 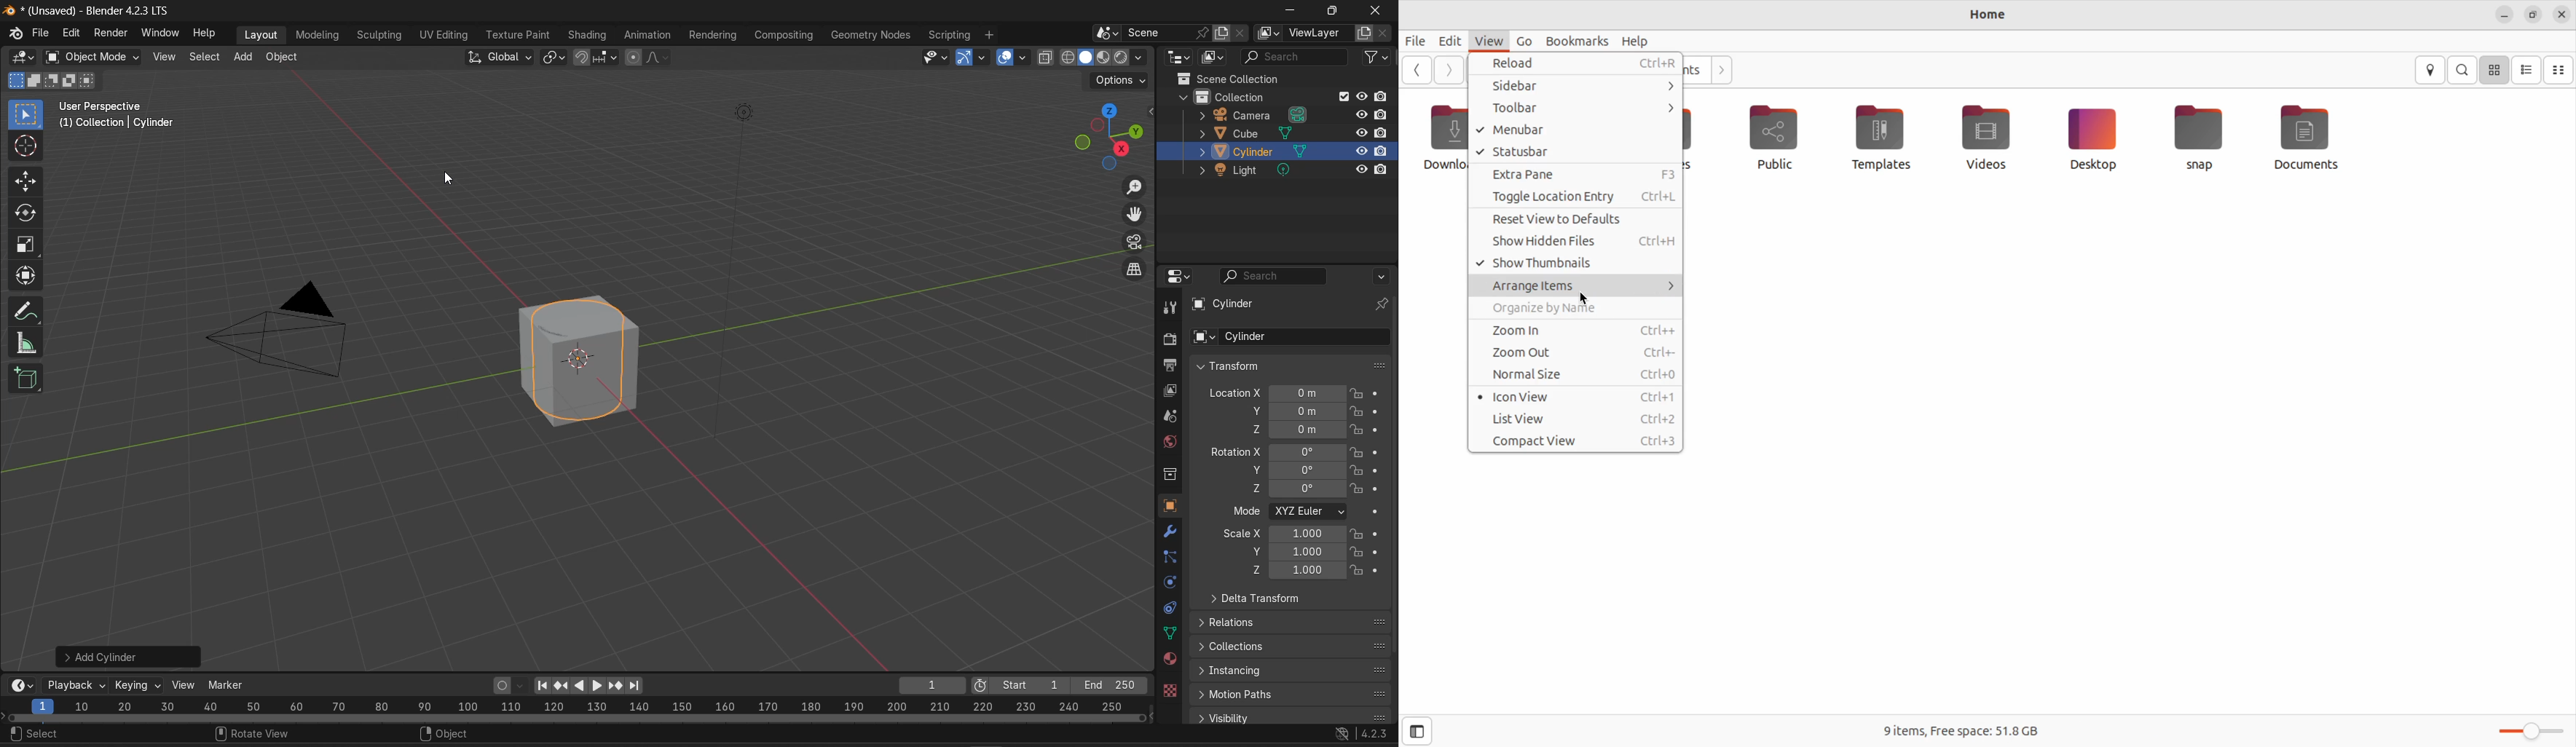 I want to click on zoom out, so click(x=1575, y=353).